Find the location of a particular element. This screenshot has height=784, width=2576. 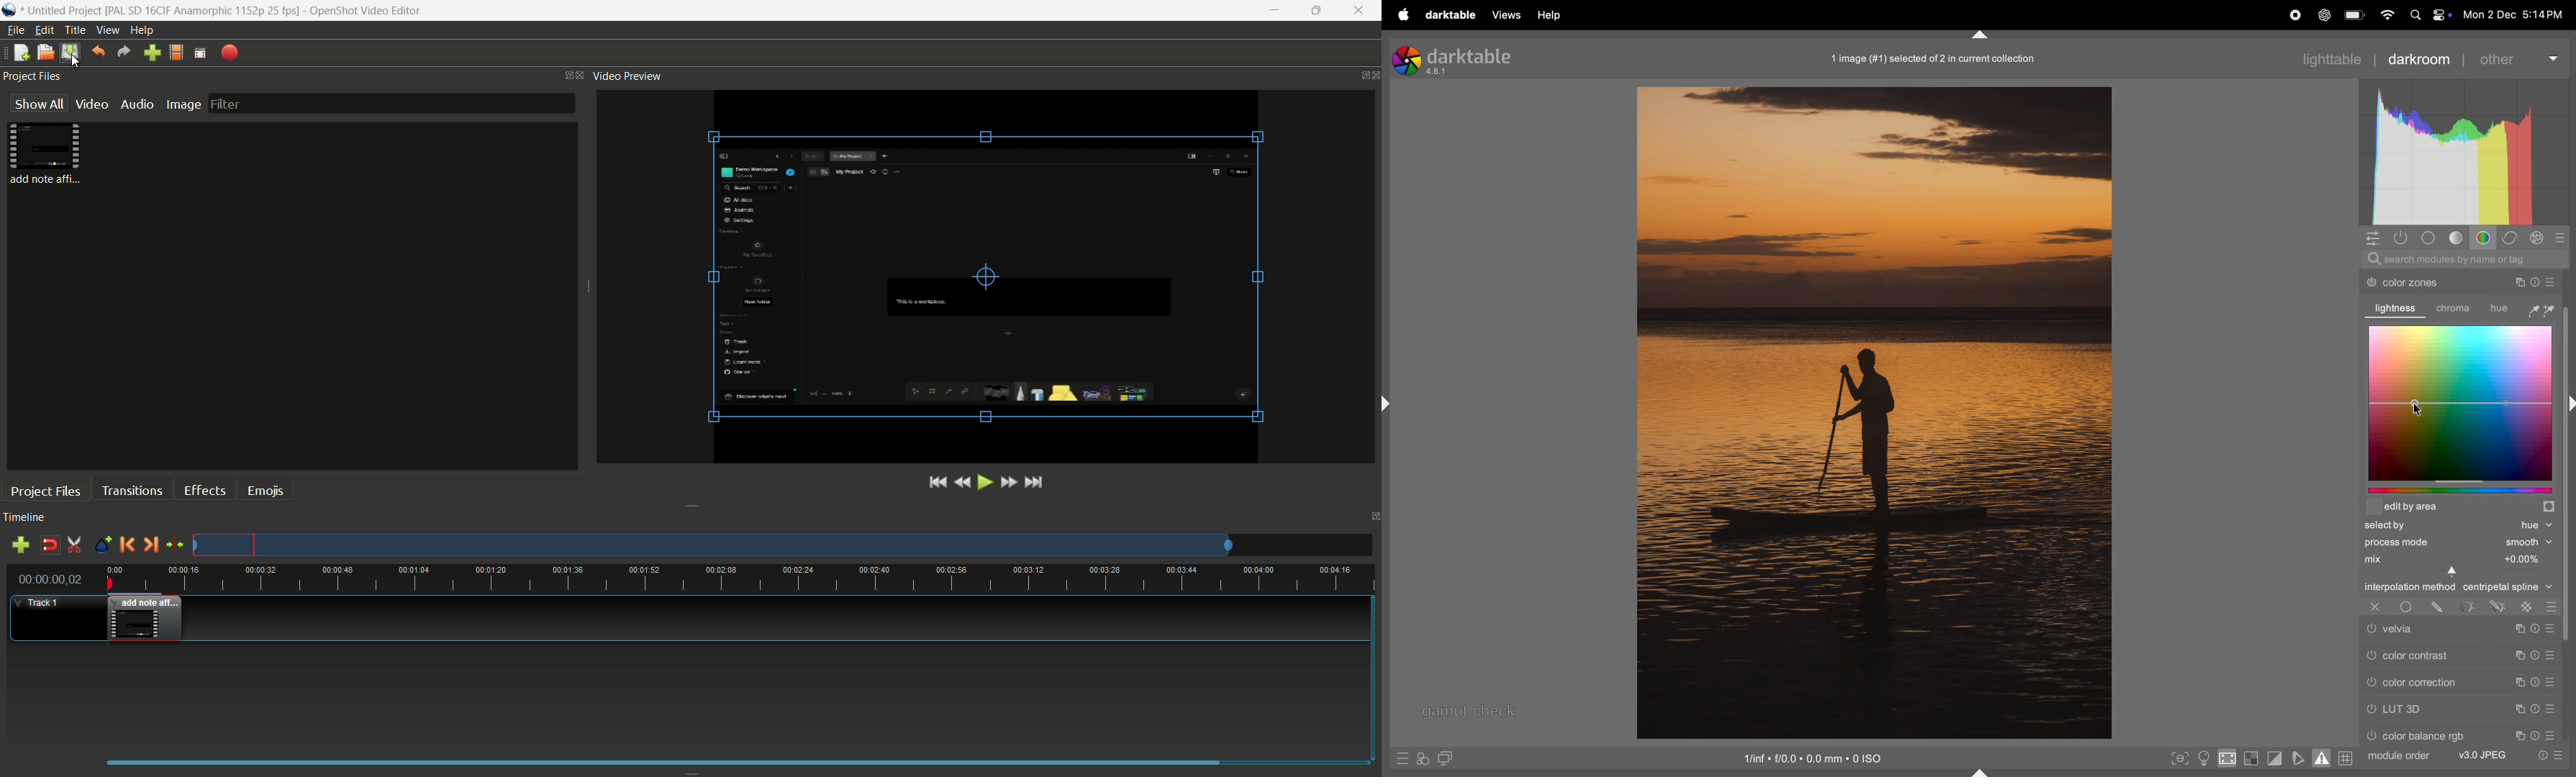

lightable is located at coordinates (2325, 59).